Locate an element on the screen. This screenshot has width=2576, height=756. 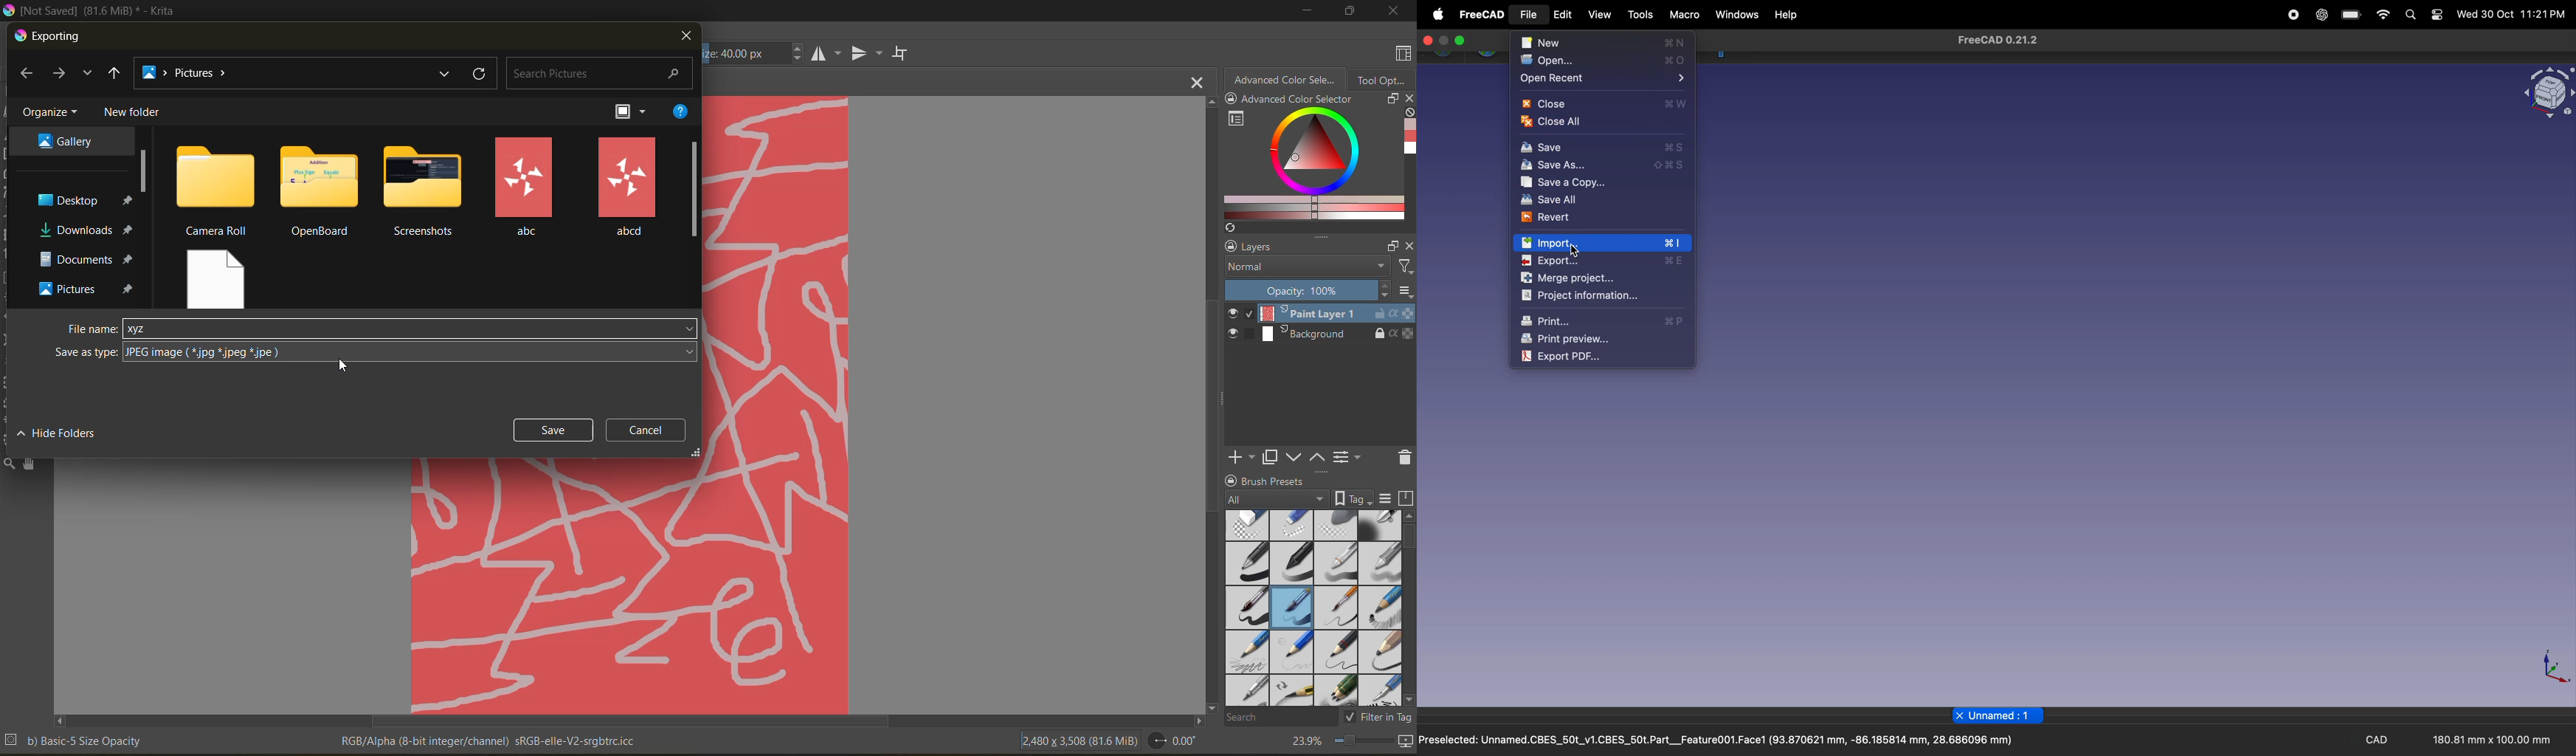
save is located at coordinates (1603, 147).